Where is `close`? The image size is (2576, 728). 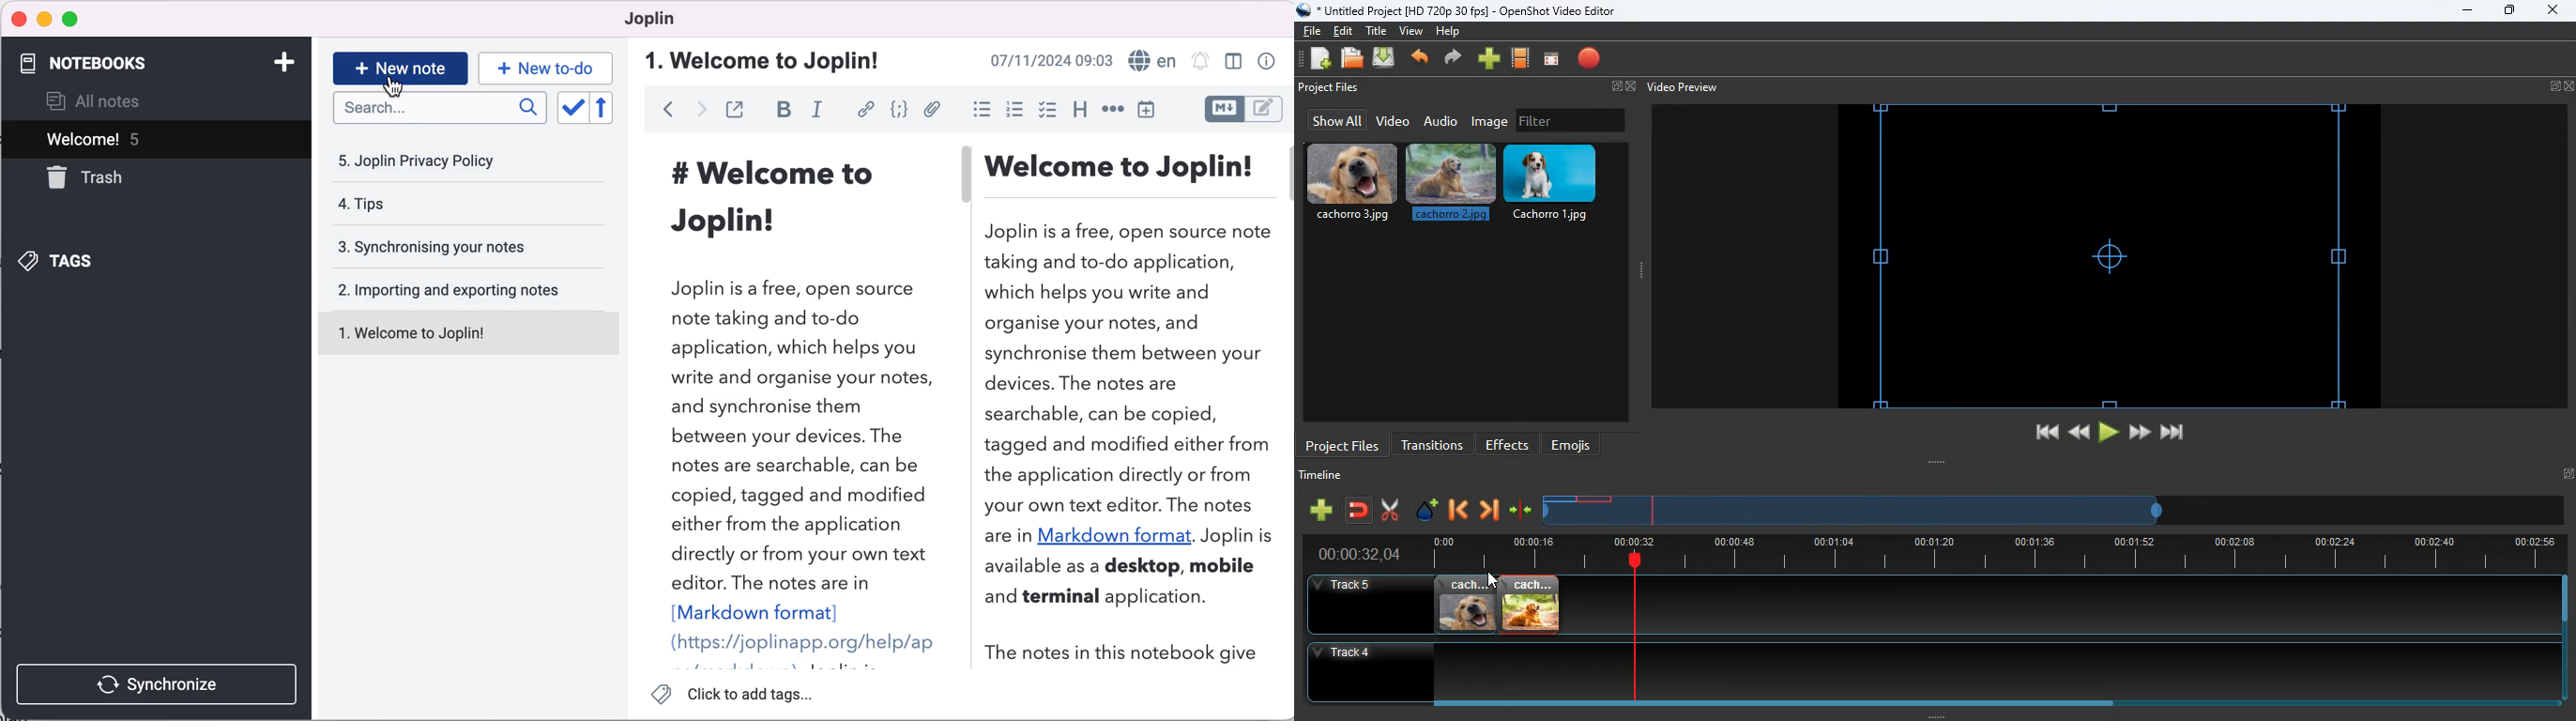 close is located at coordinates (17, 20).